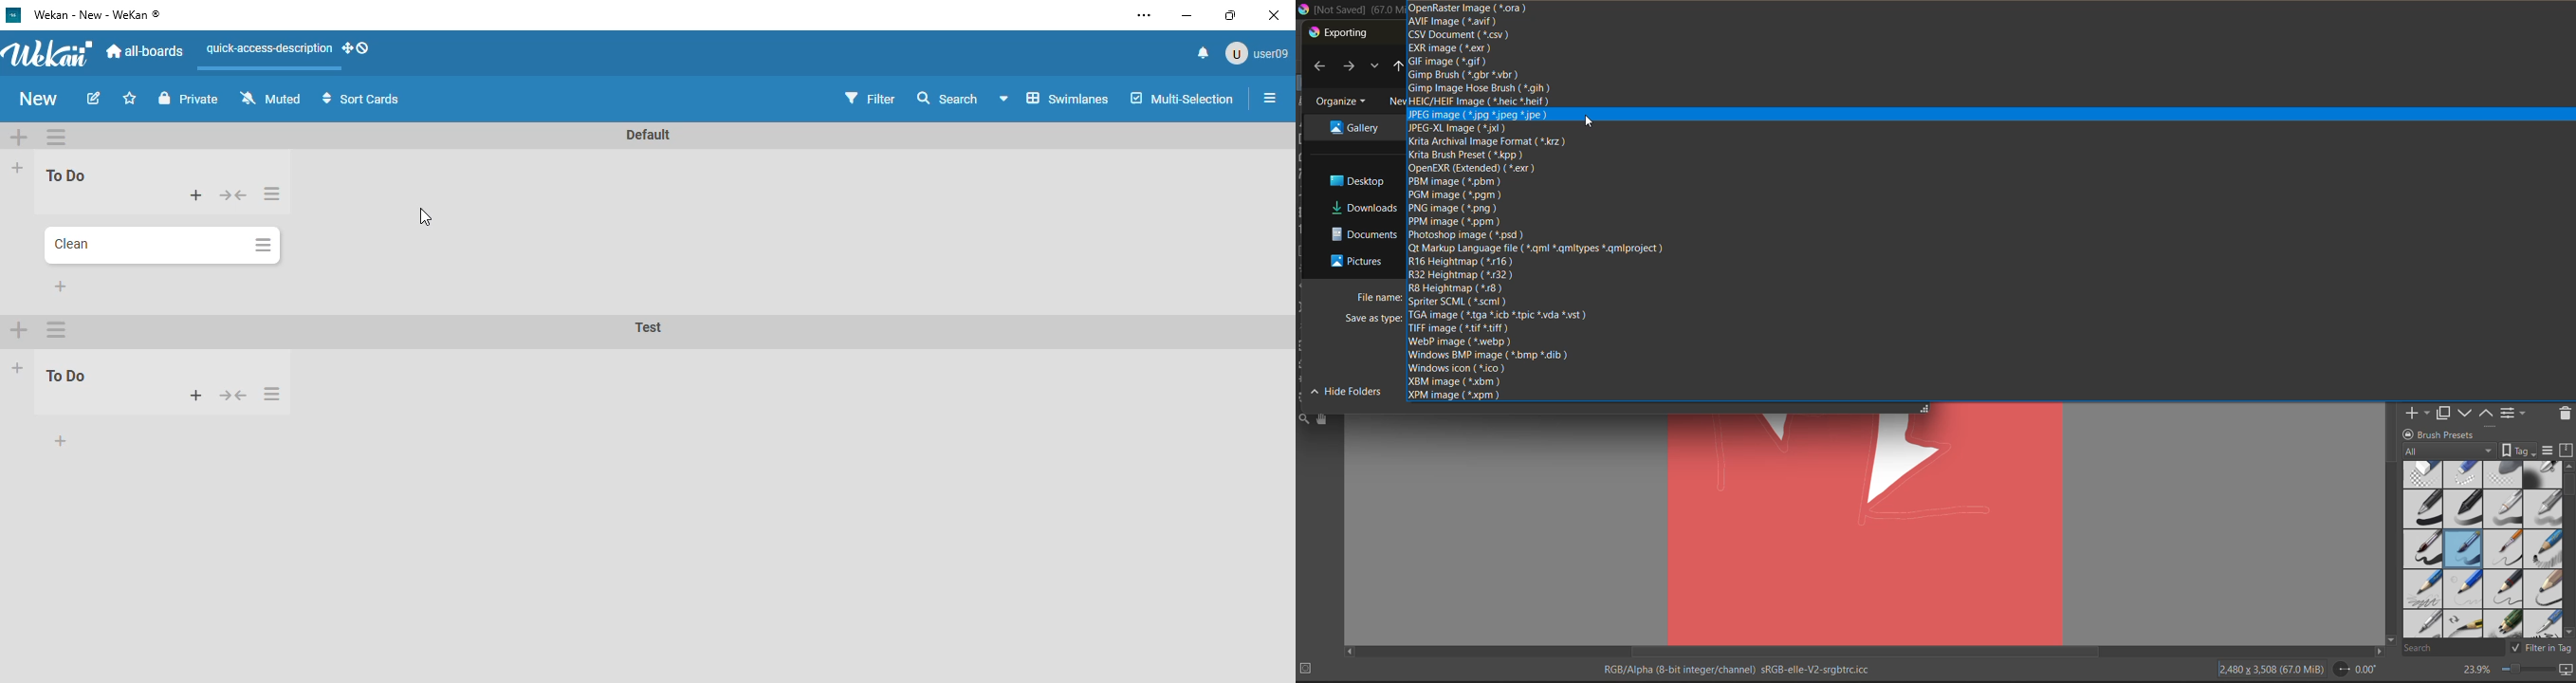  I want to click on brush presets, so click(2484, 550).